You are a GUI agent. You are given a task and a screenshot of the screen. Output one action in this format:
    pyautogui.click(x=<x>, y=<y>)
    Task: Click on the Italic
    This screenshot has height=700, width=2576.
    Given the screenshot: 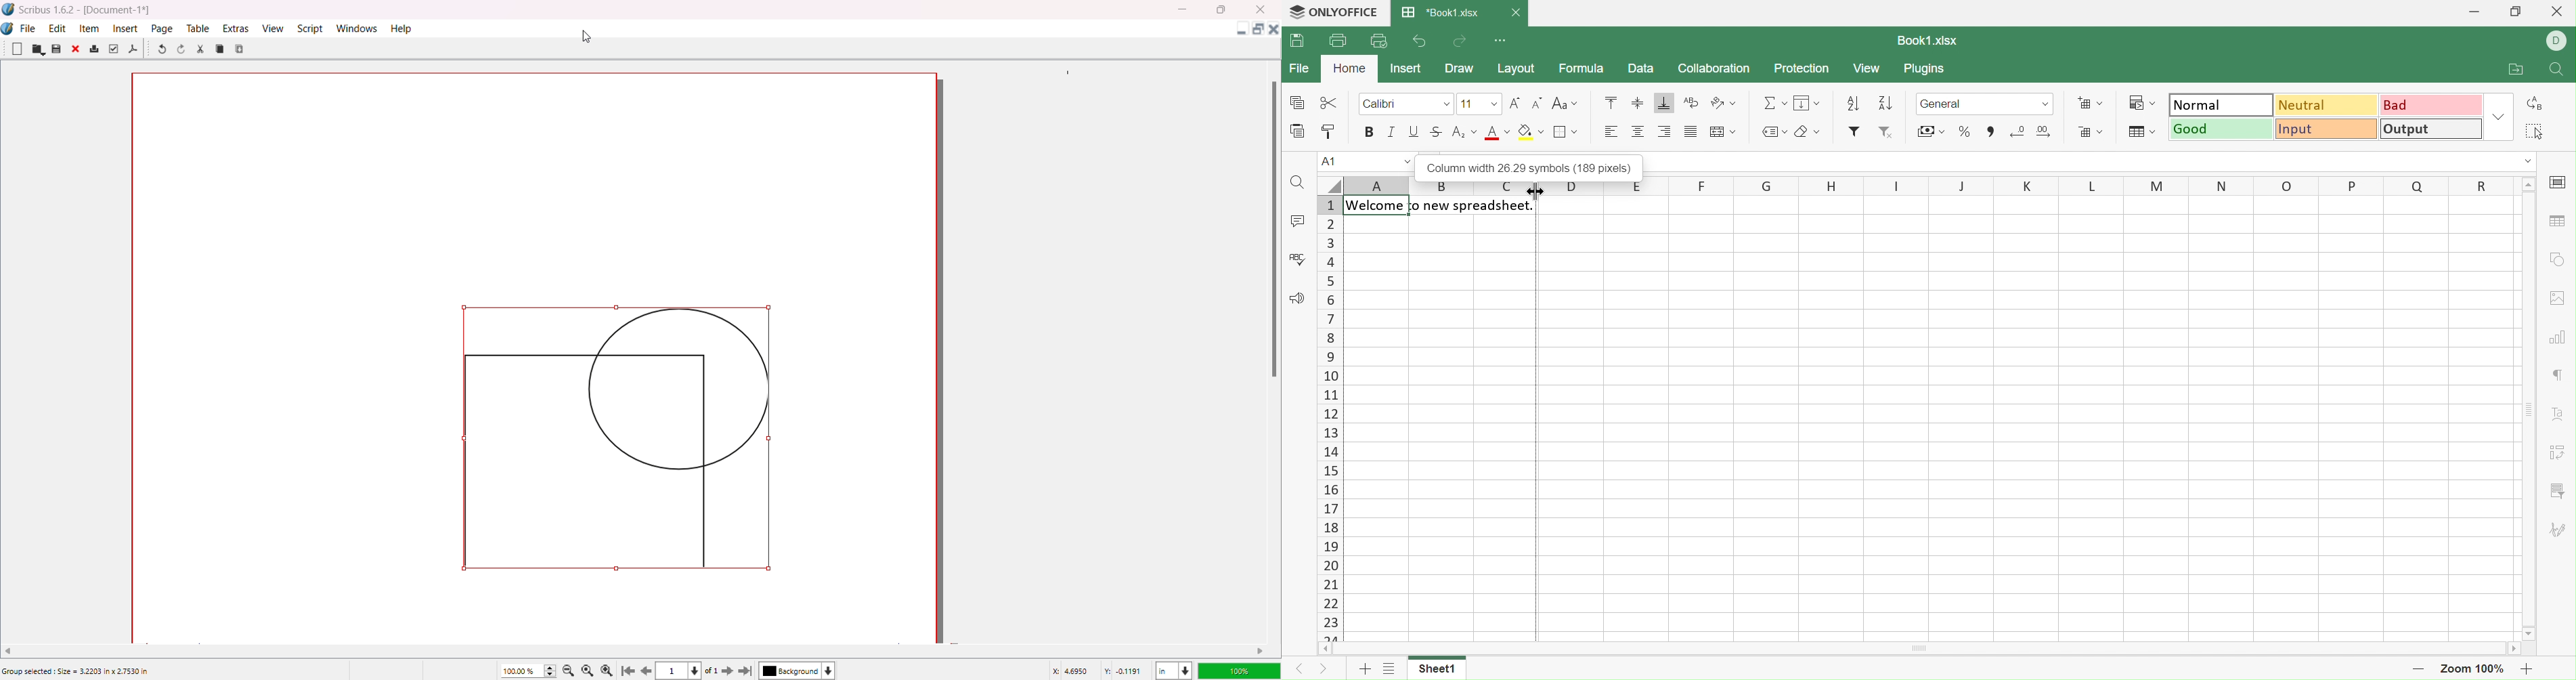 What is the action you would take?
    pyautogui.click(x=1392, y=129)
    